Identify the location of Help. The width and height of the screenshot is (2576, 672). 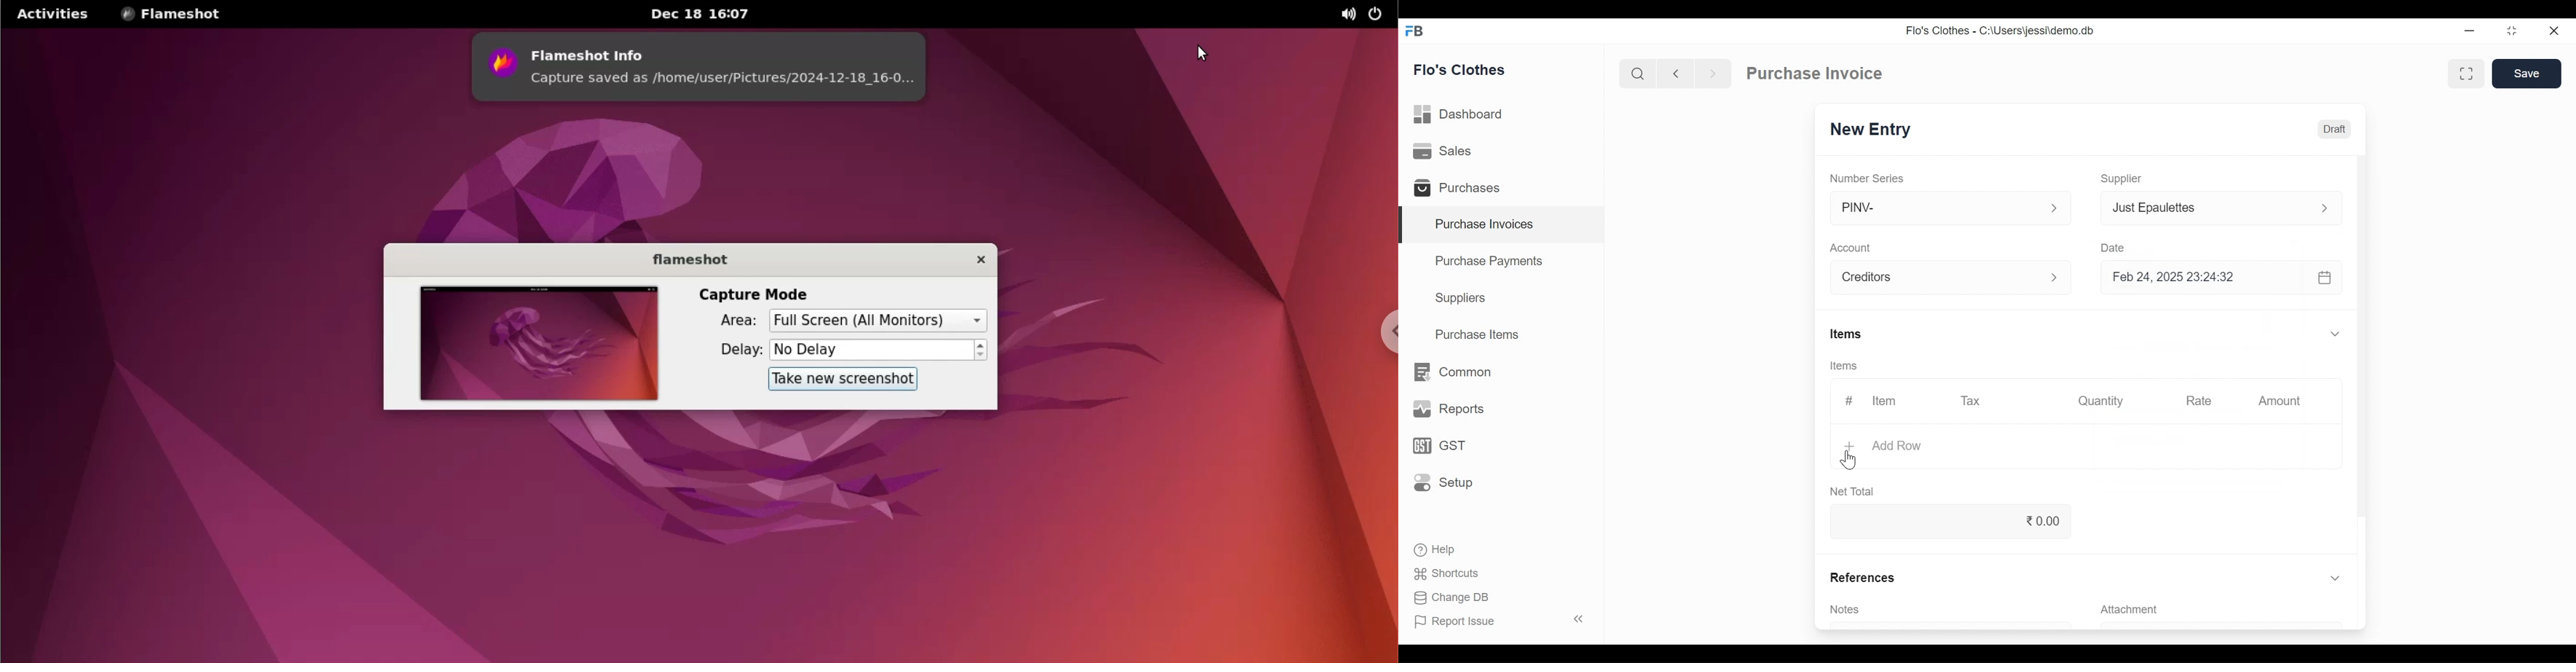
(1439, 550).